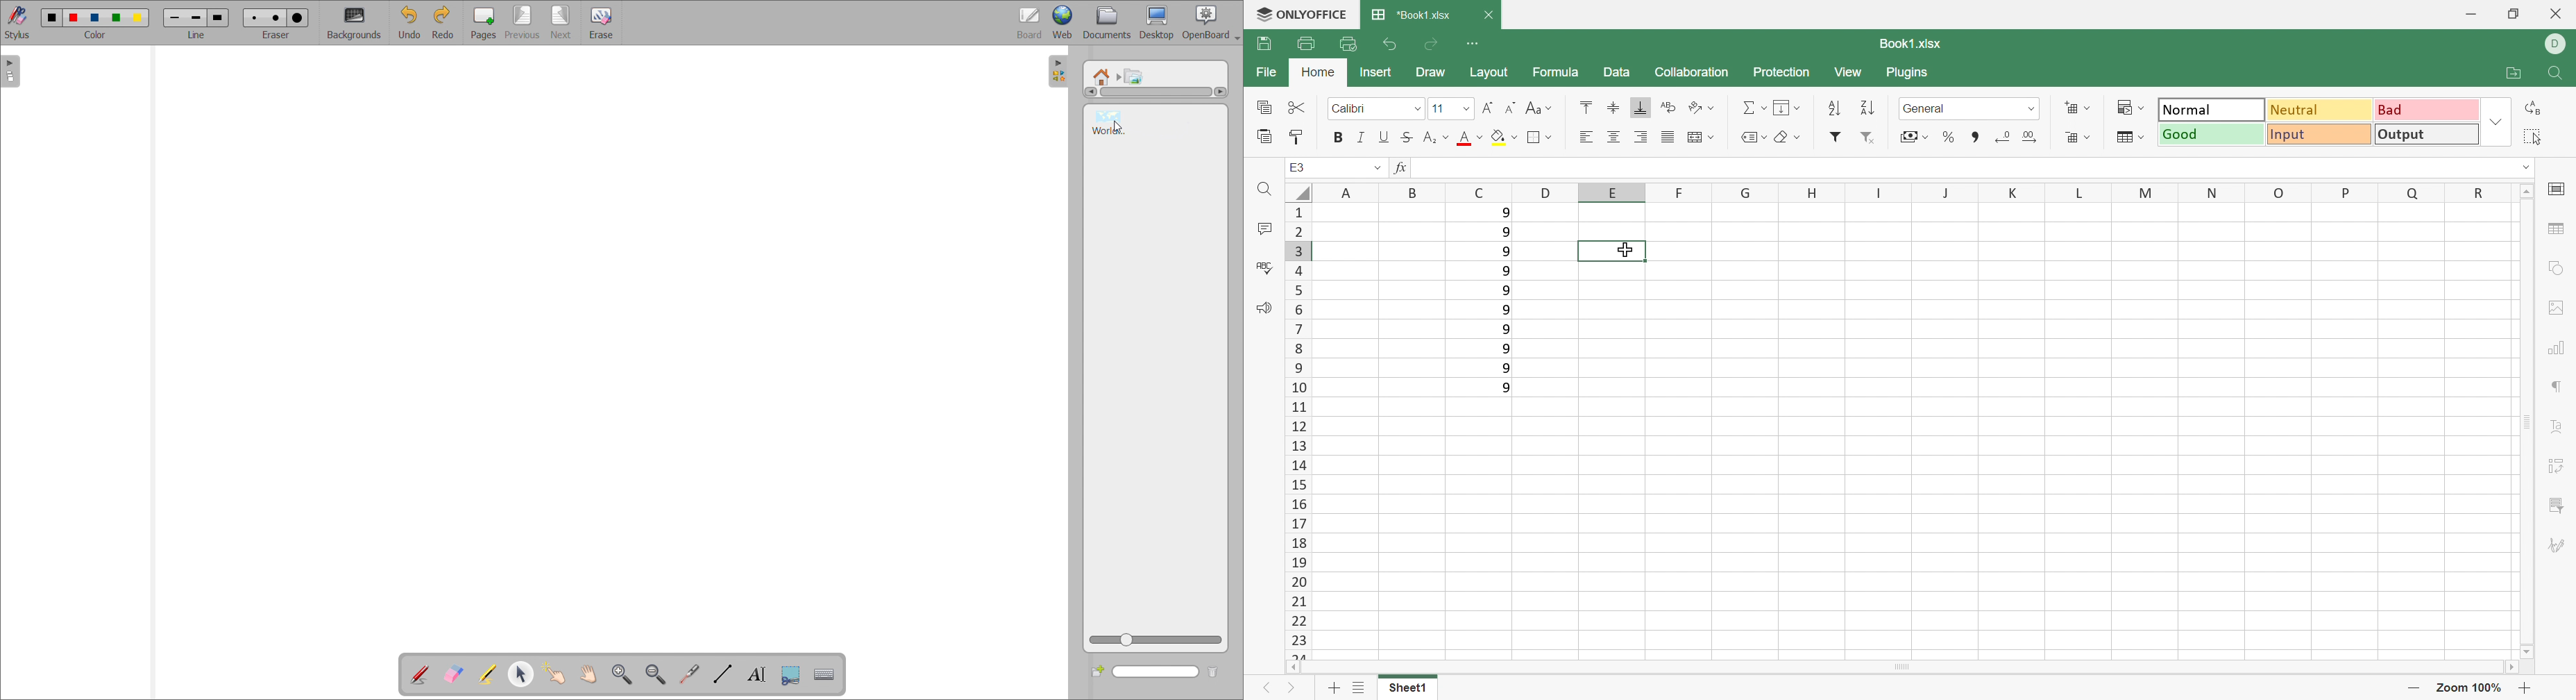 The height and width of the screenshot is (700, 2576). Describe the element at coordinates (1643, 137) in the screenshot. I see `Align Right` at that location.